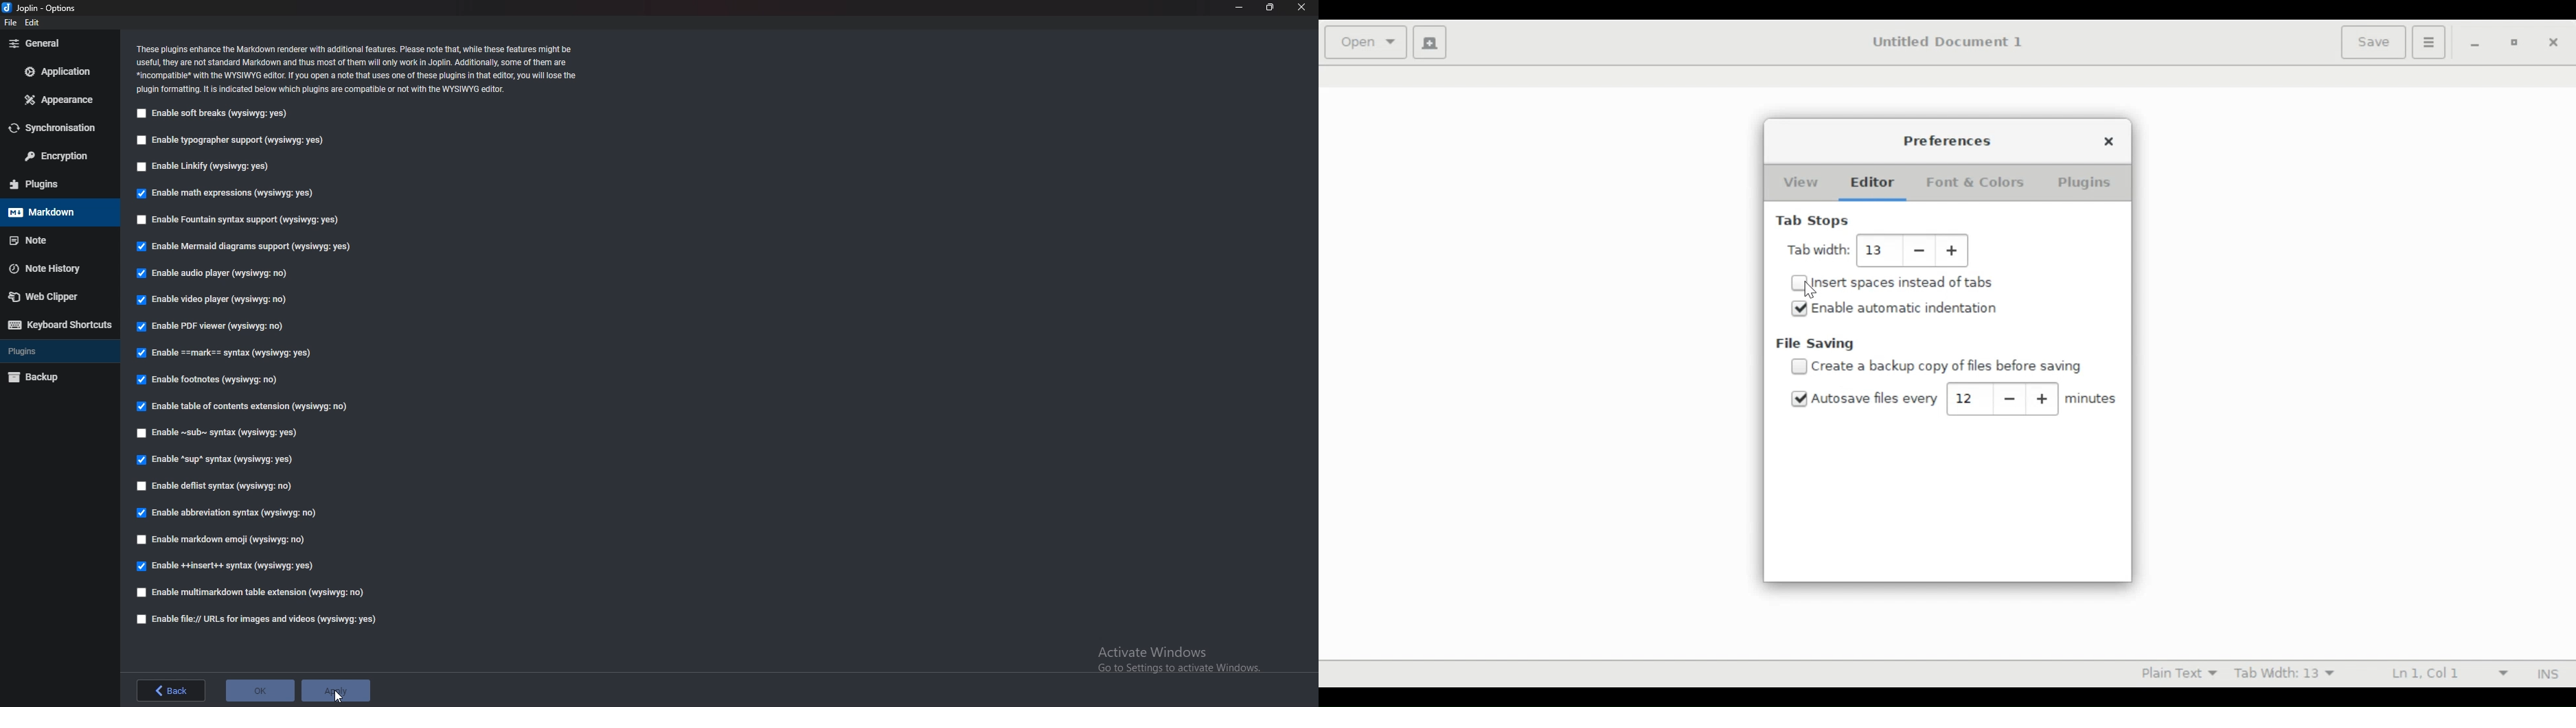  What do you see at coordinates (225, 568) in the screenshot?
I see `Enable insert syntax` at bounding box center [225, 568].